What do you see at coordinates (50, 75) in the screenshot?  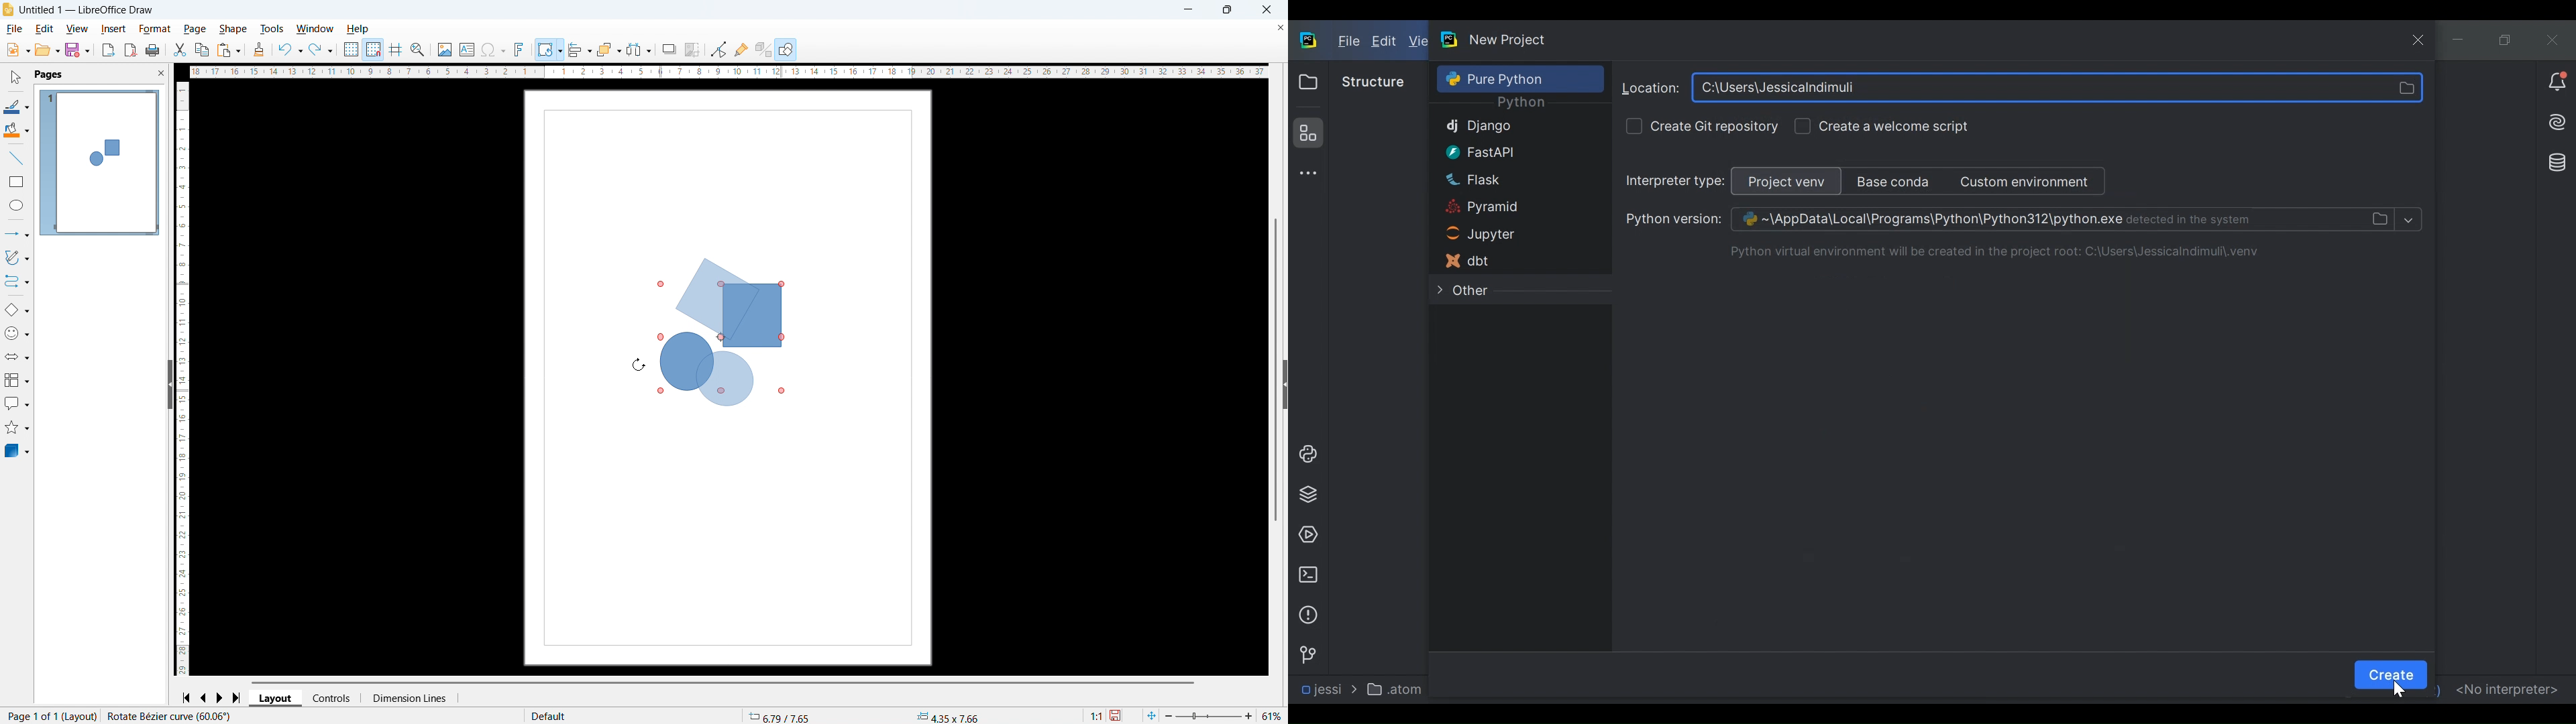 I see `Pages ` at bounding box center [50, 75].